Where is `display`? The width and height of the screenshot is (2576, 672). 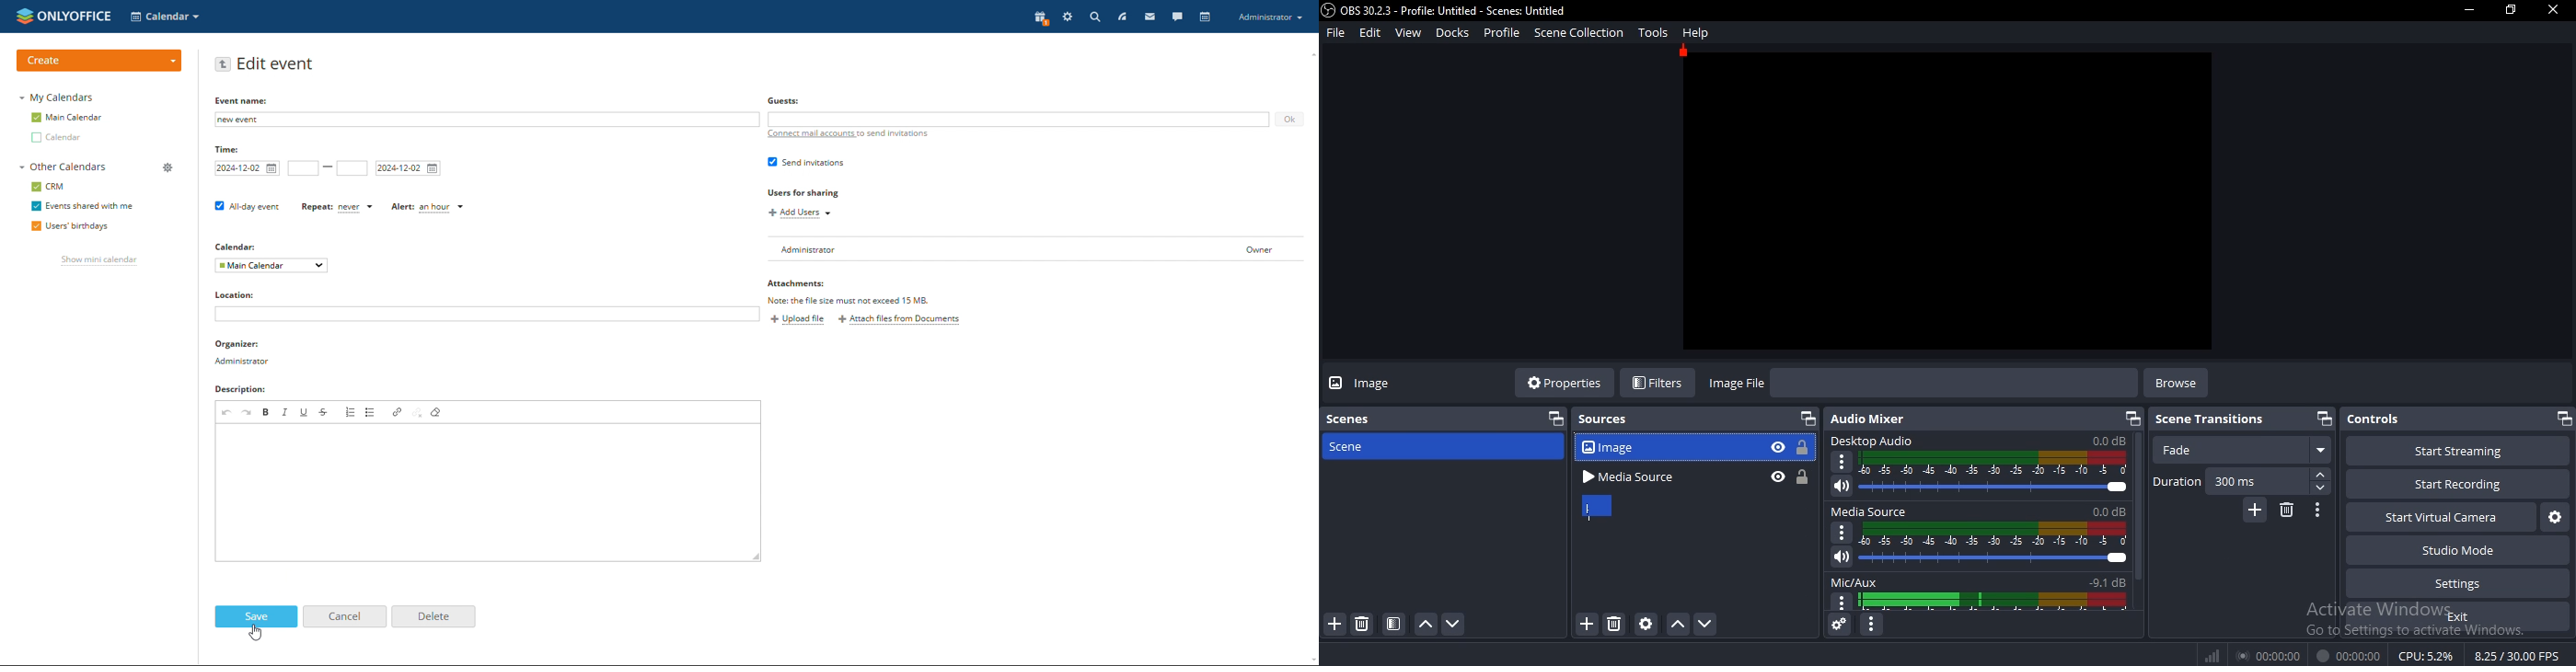 display is located at coordinates (1995, 602).